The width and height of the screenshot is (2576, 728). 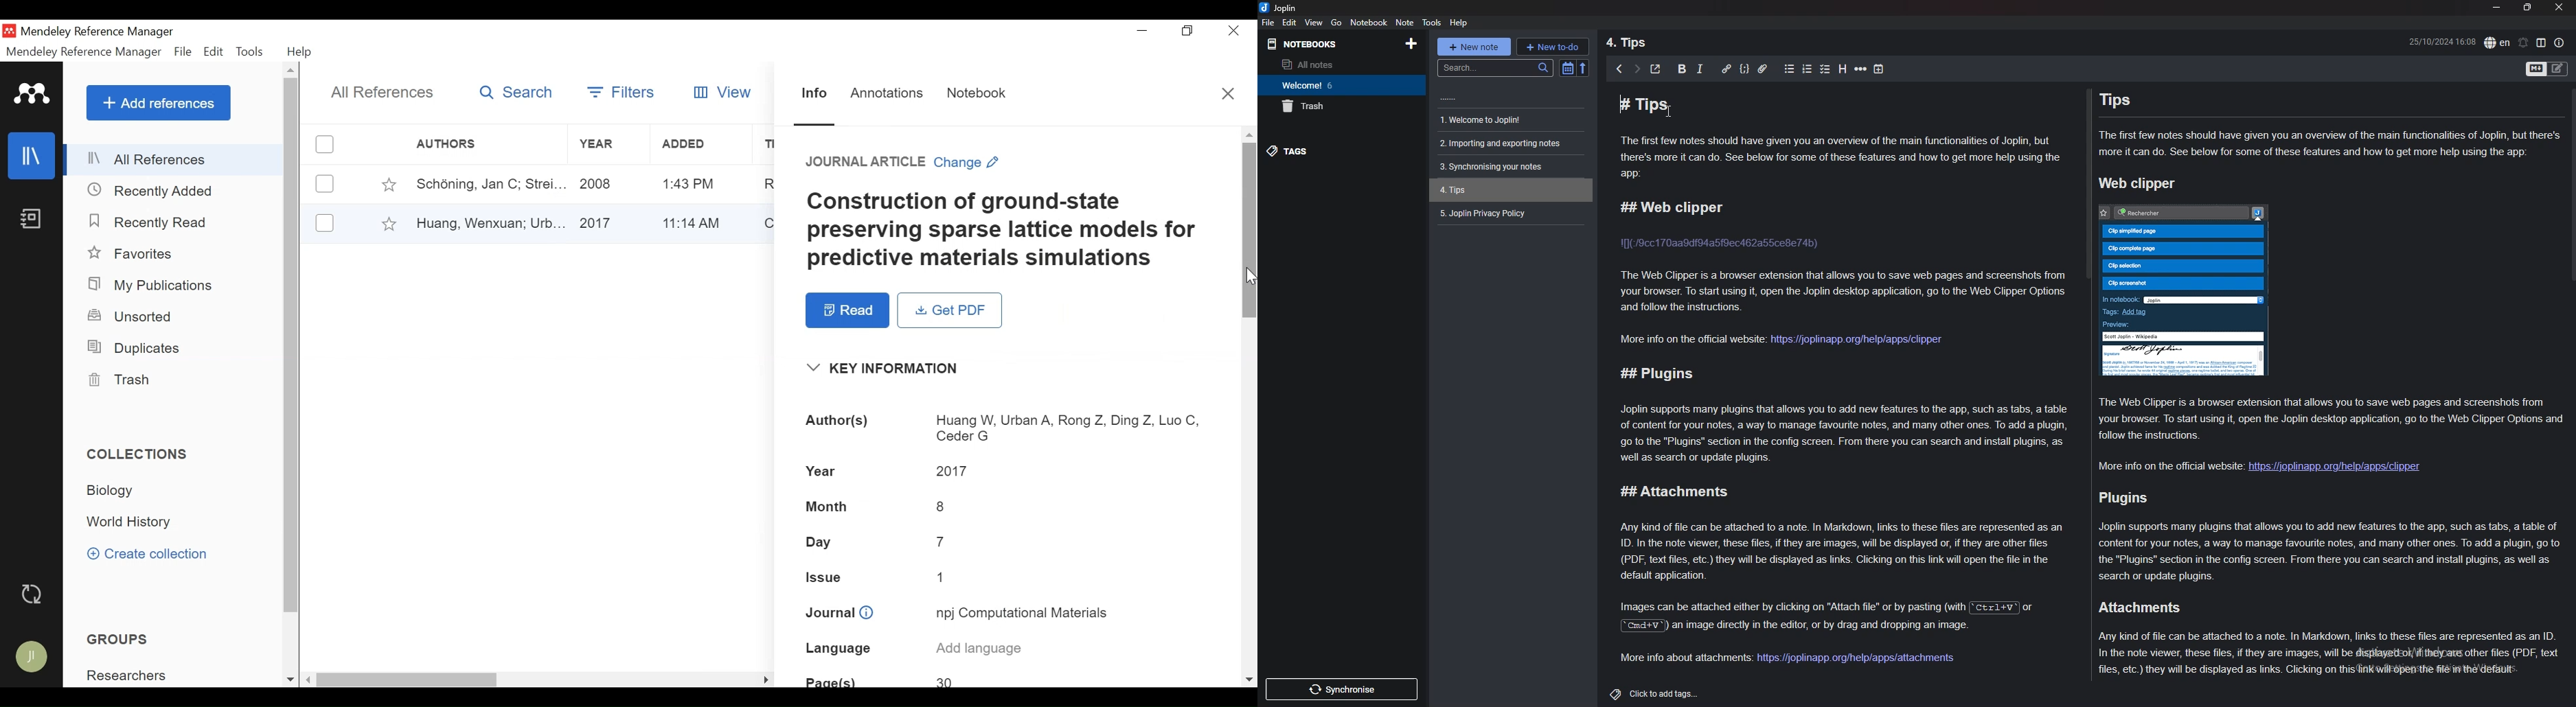 I want to click on Cursor, so click(x=1250, y=275).